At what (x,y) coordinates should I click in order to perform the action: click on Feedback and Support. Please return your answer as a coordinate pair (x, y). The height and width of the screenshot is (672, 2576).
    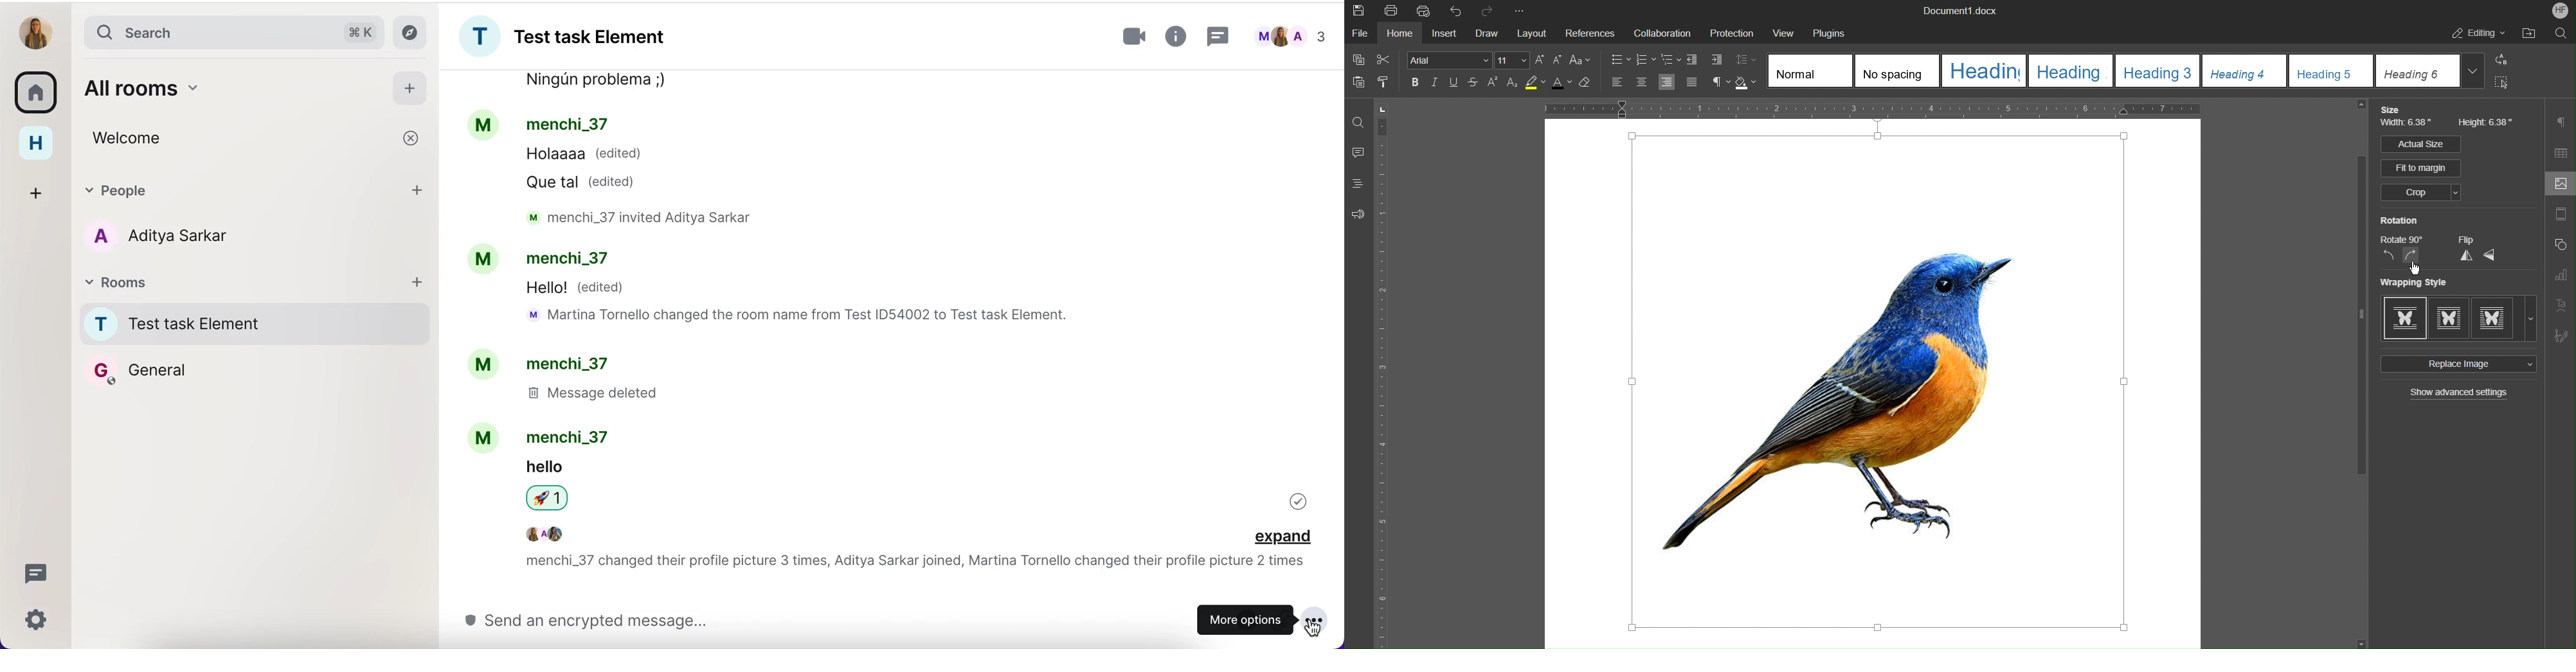
    Looking at the image, I should click on (1357, 213).